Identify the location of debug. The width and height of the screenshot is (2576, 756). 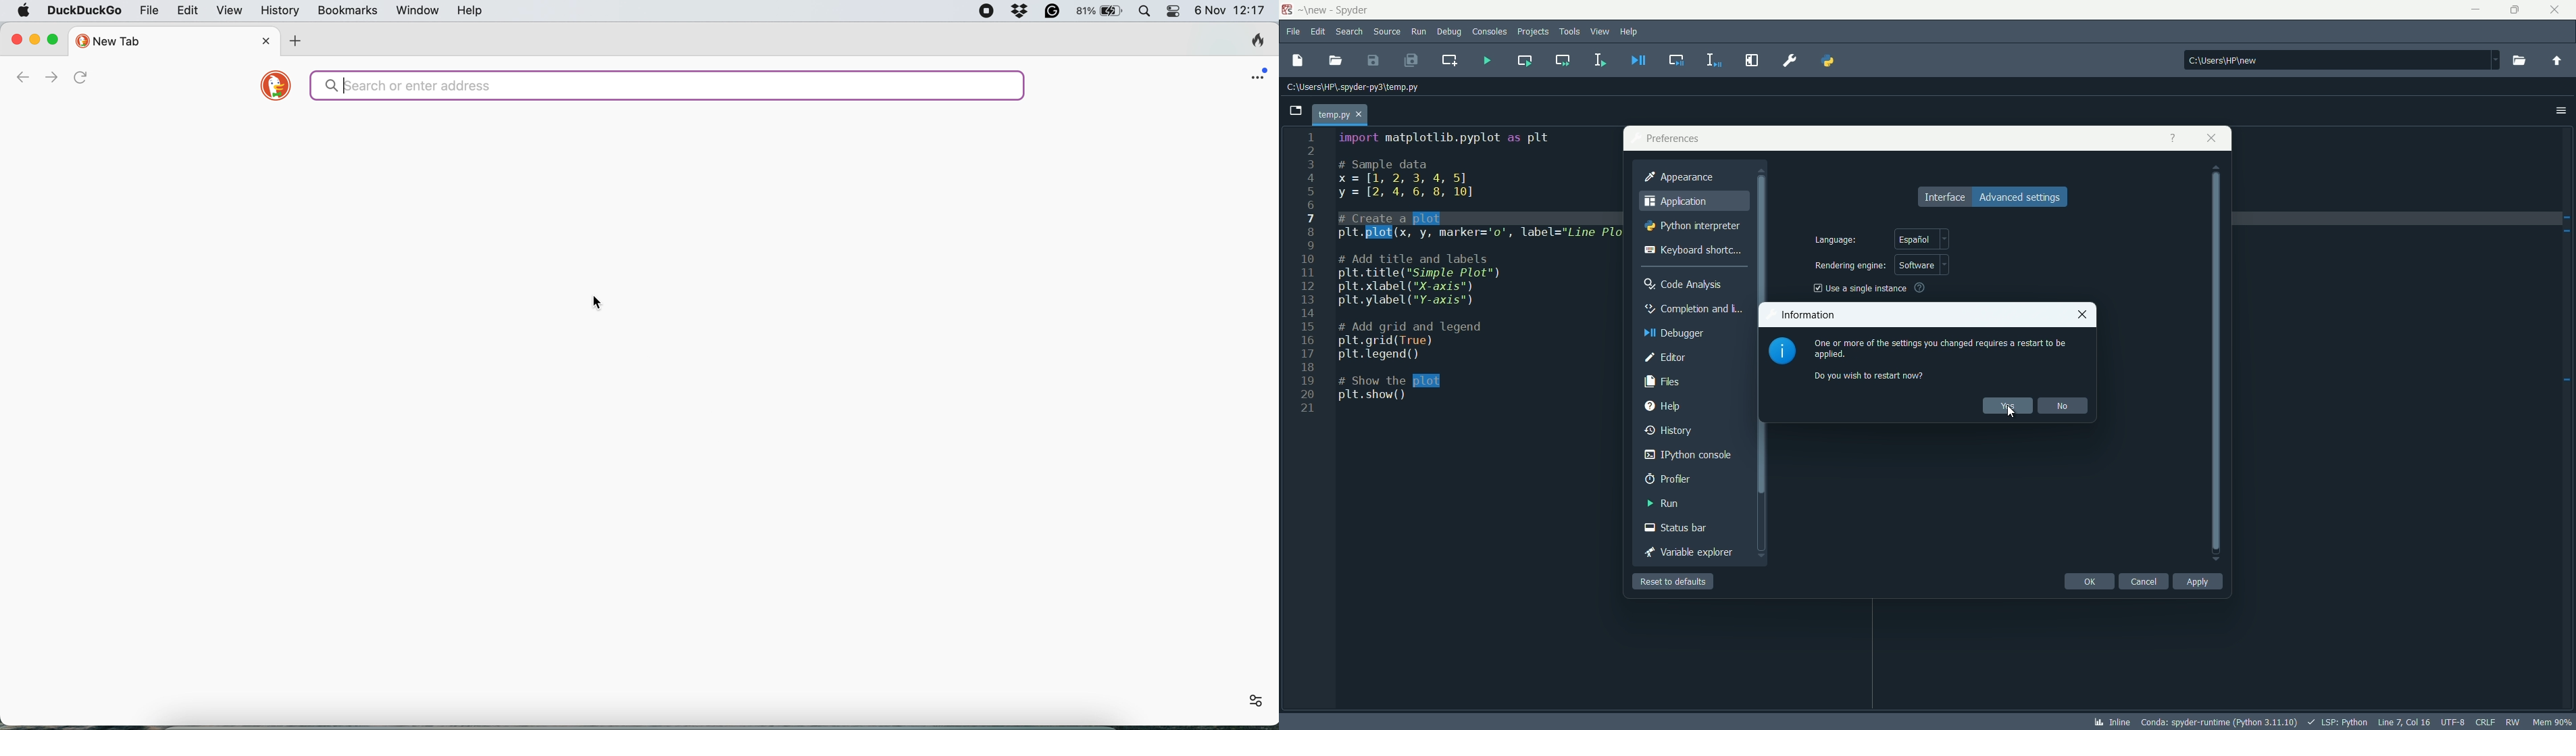
(1450, 32).